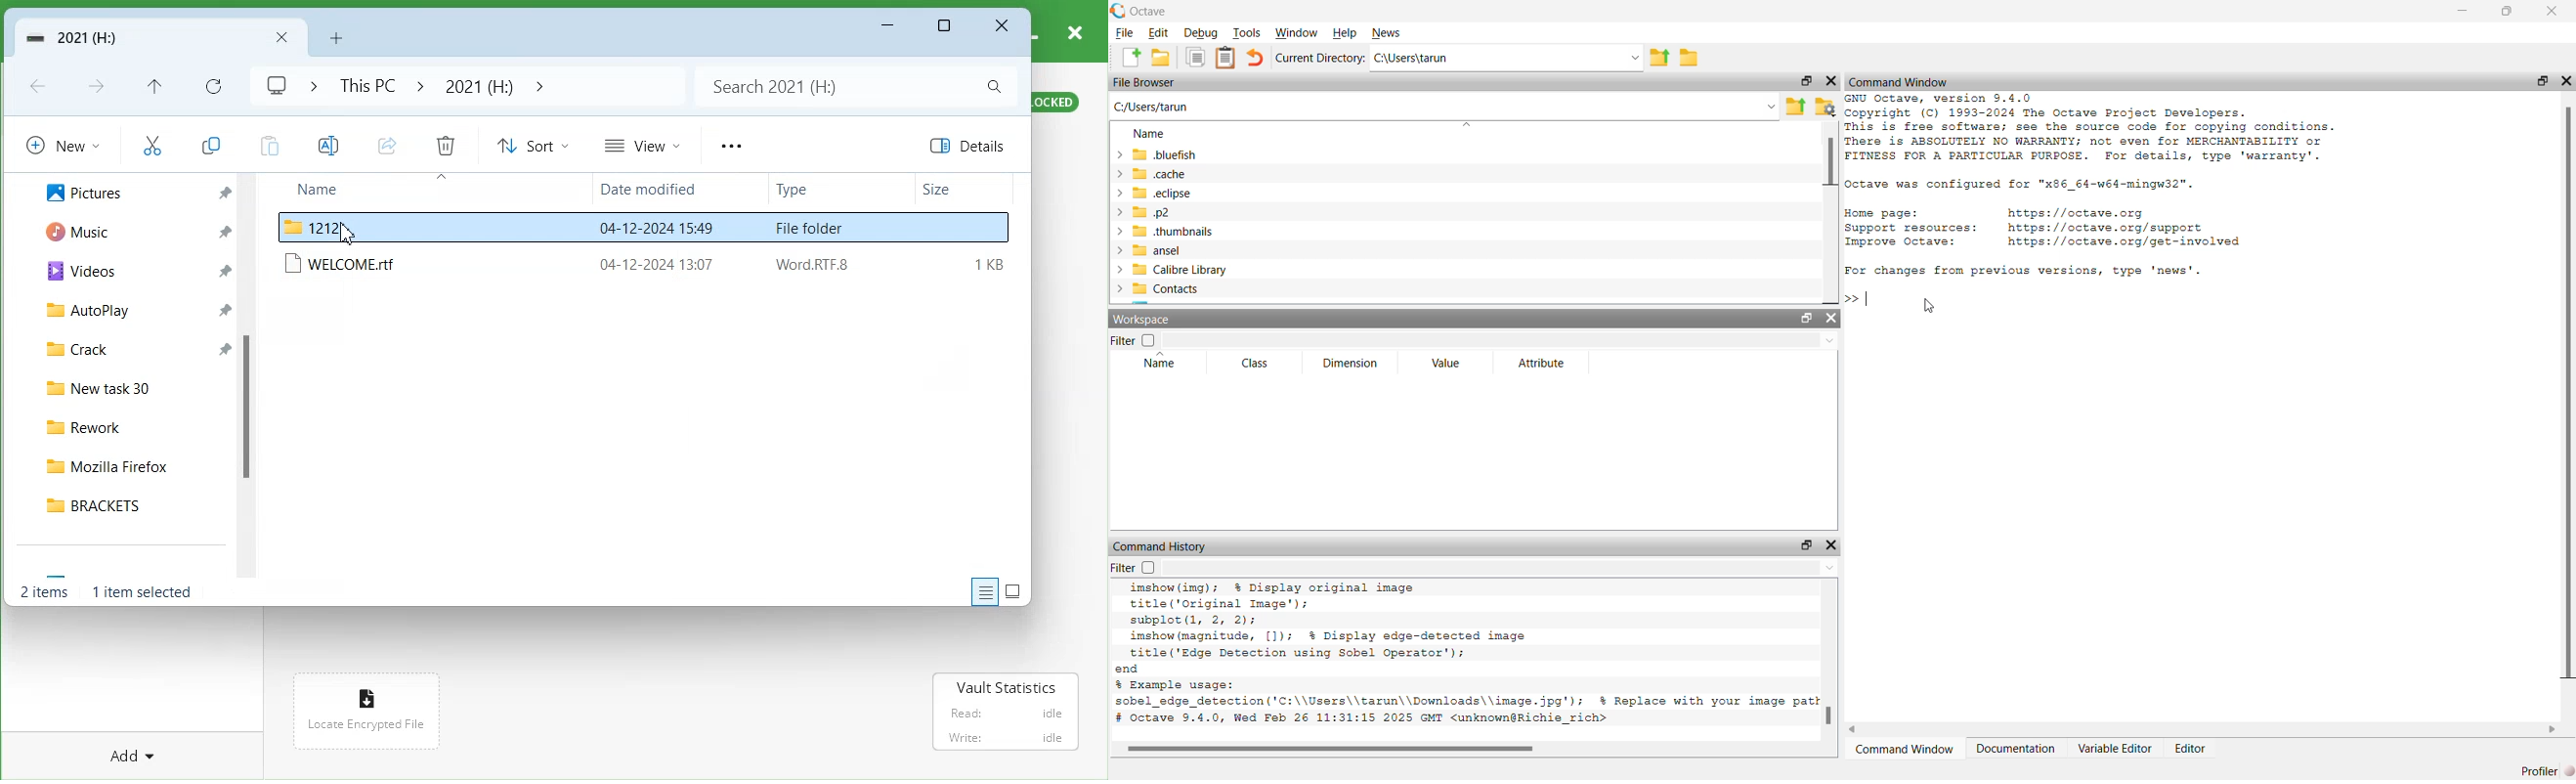  I want to click on dropdown, so click(1502, 341).